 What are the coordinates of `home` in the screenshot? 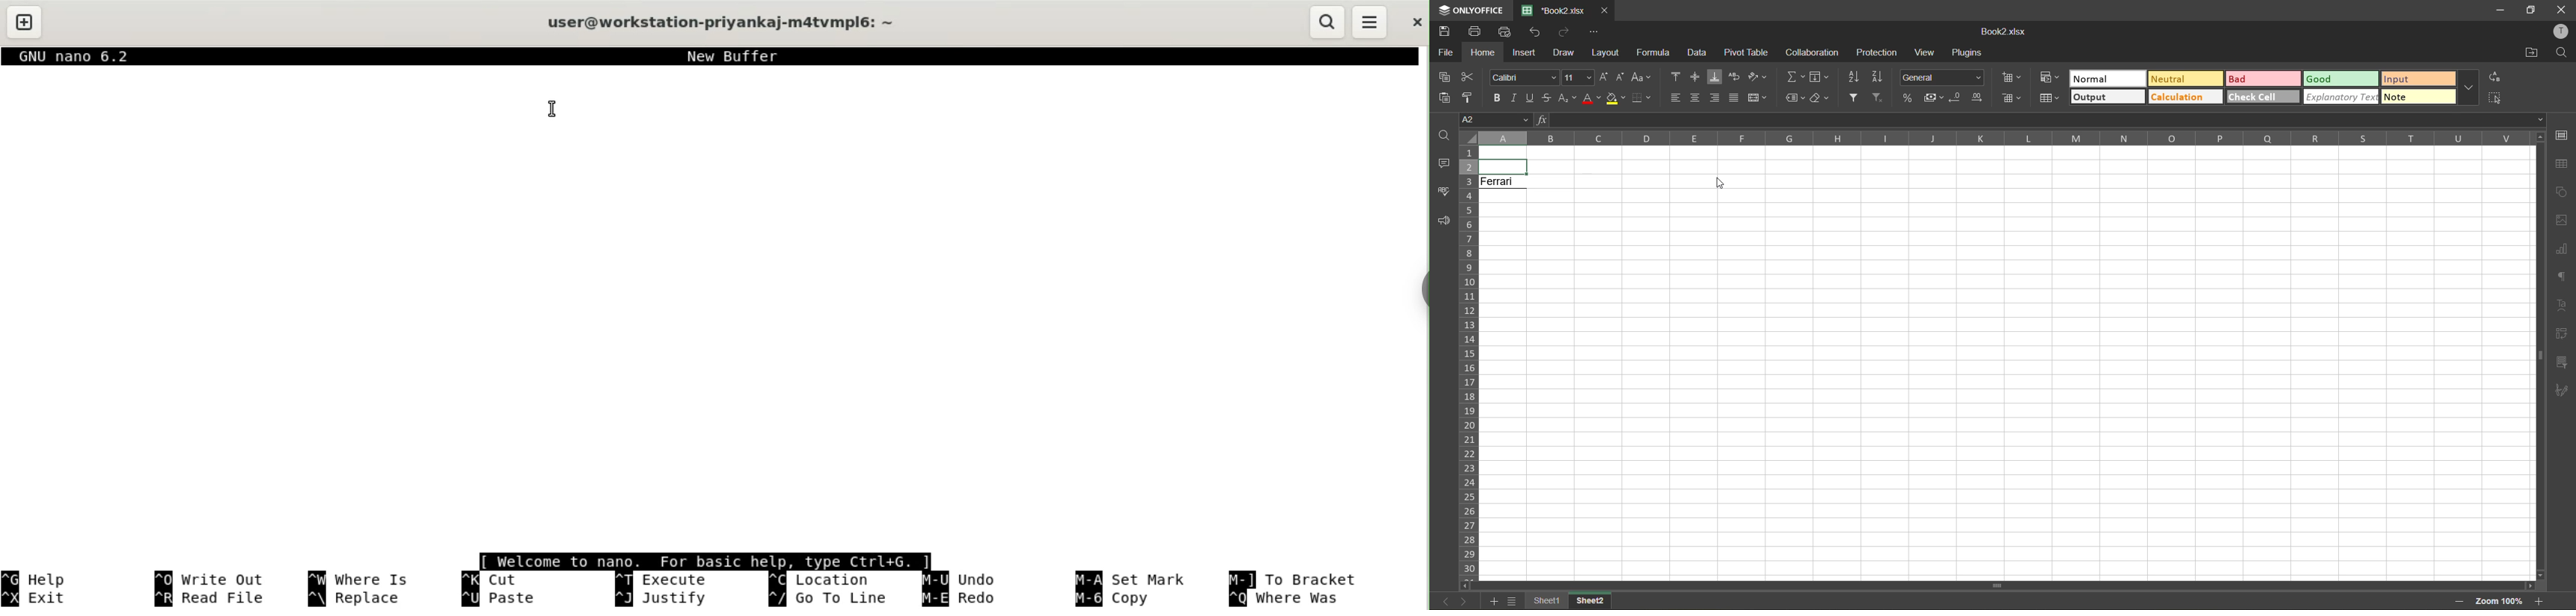 It's located at (1483, 52).